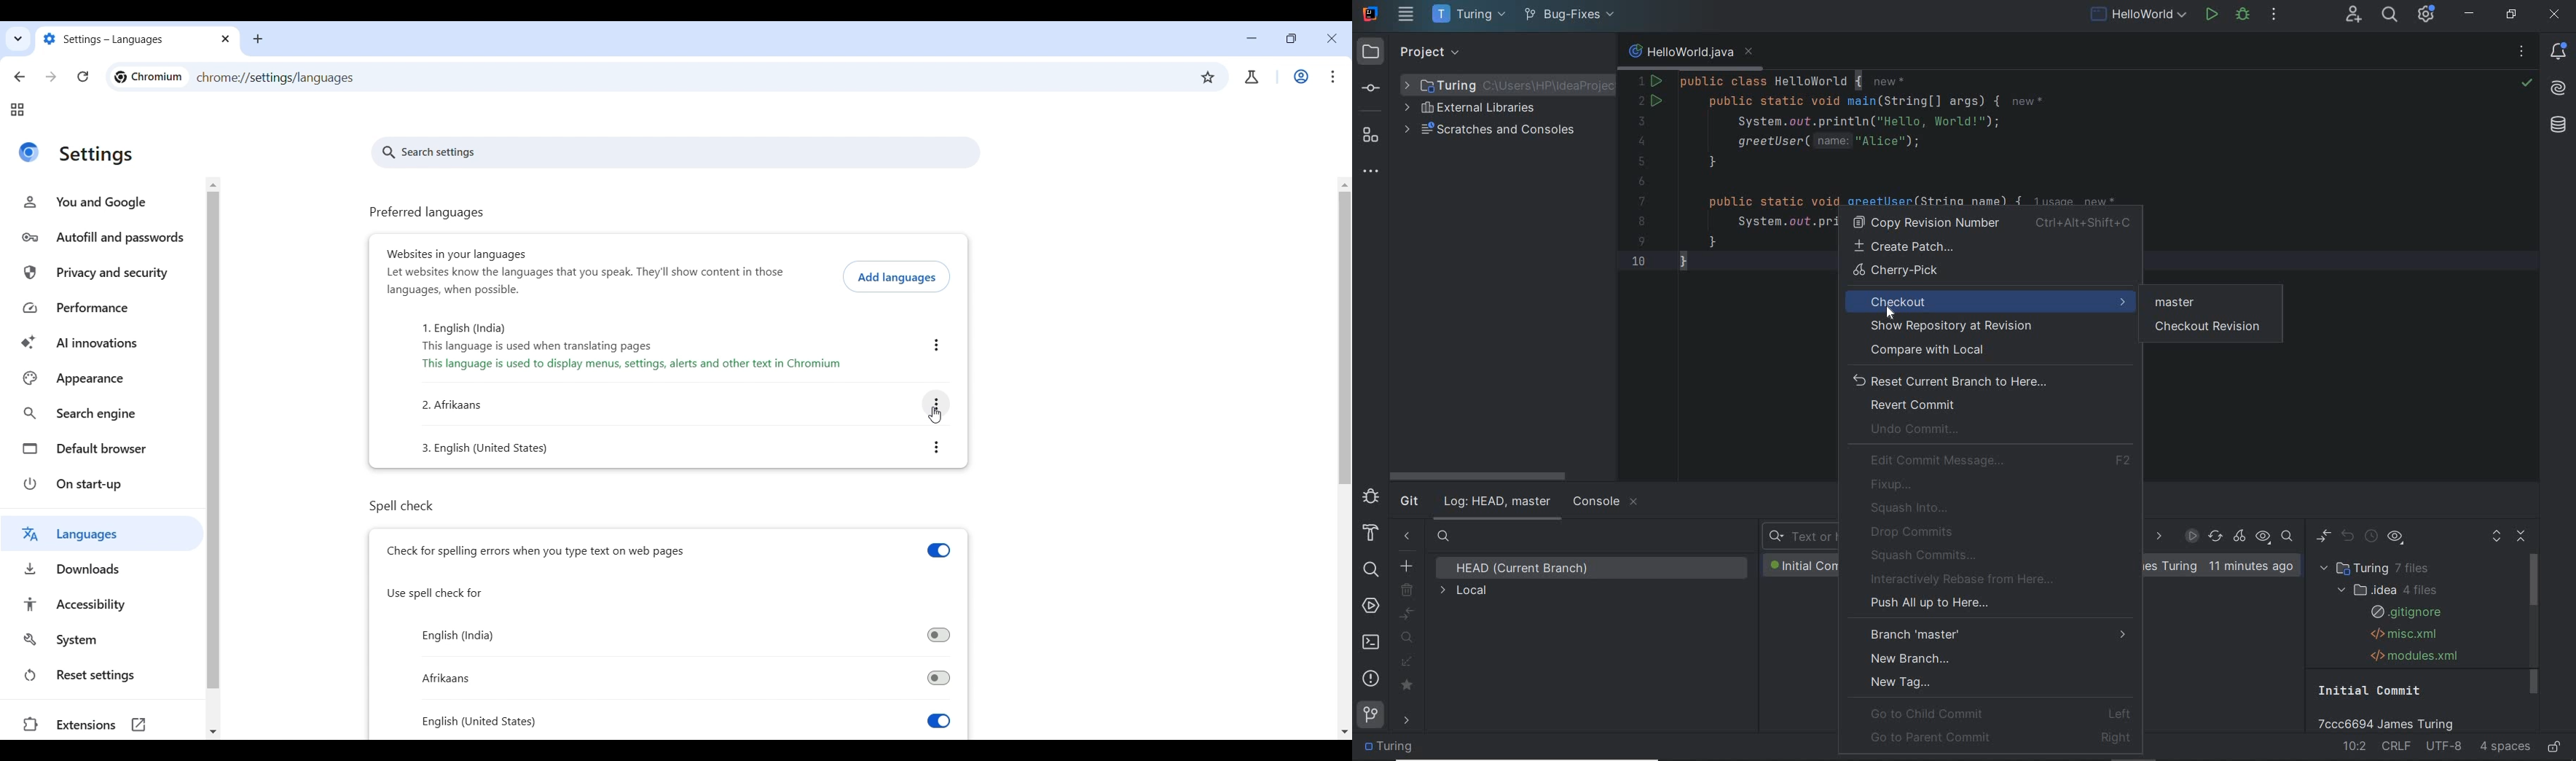  I want to click on Bookmark this tab, so click(1208, 78).